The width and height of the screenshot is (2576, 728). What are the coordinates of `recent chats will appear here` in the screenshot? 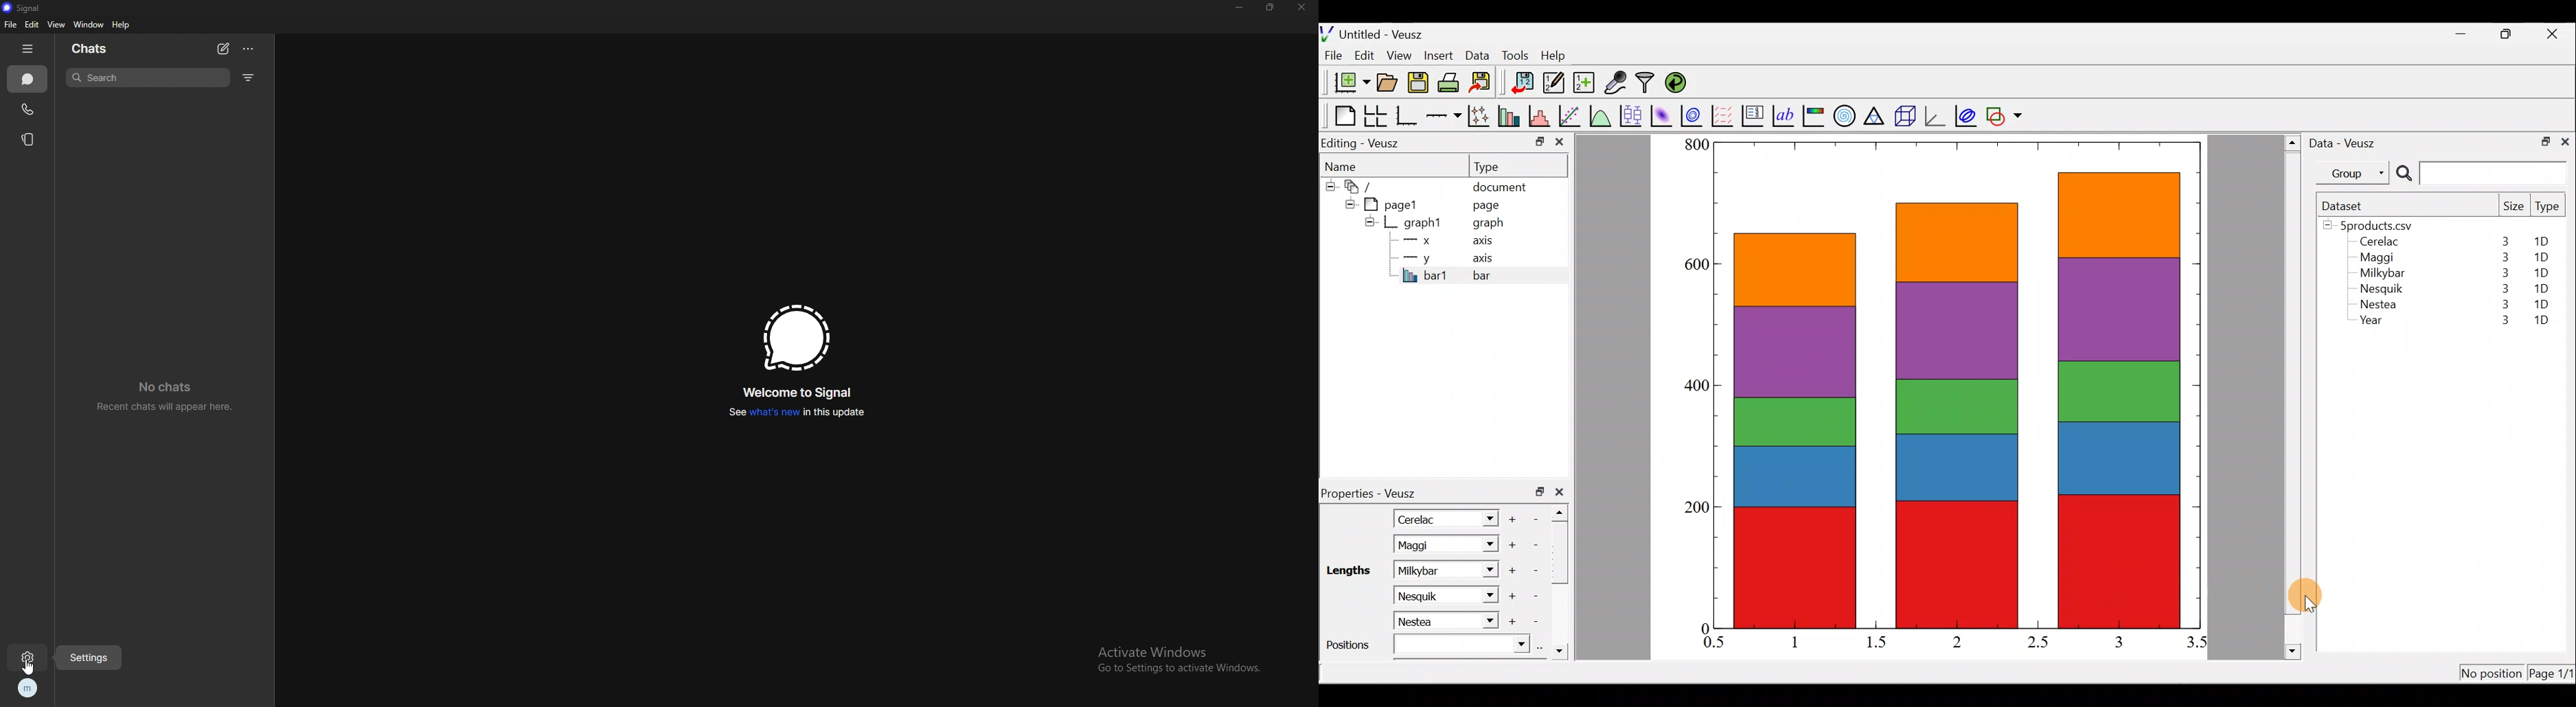 It's located at (167, 394).